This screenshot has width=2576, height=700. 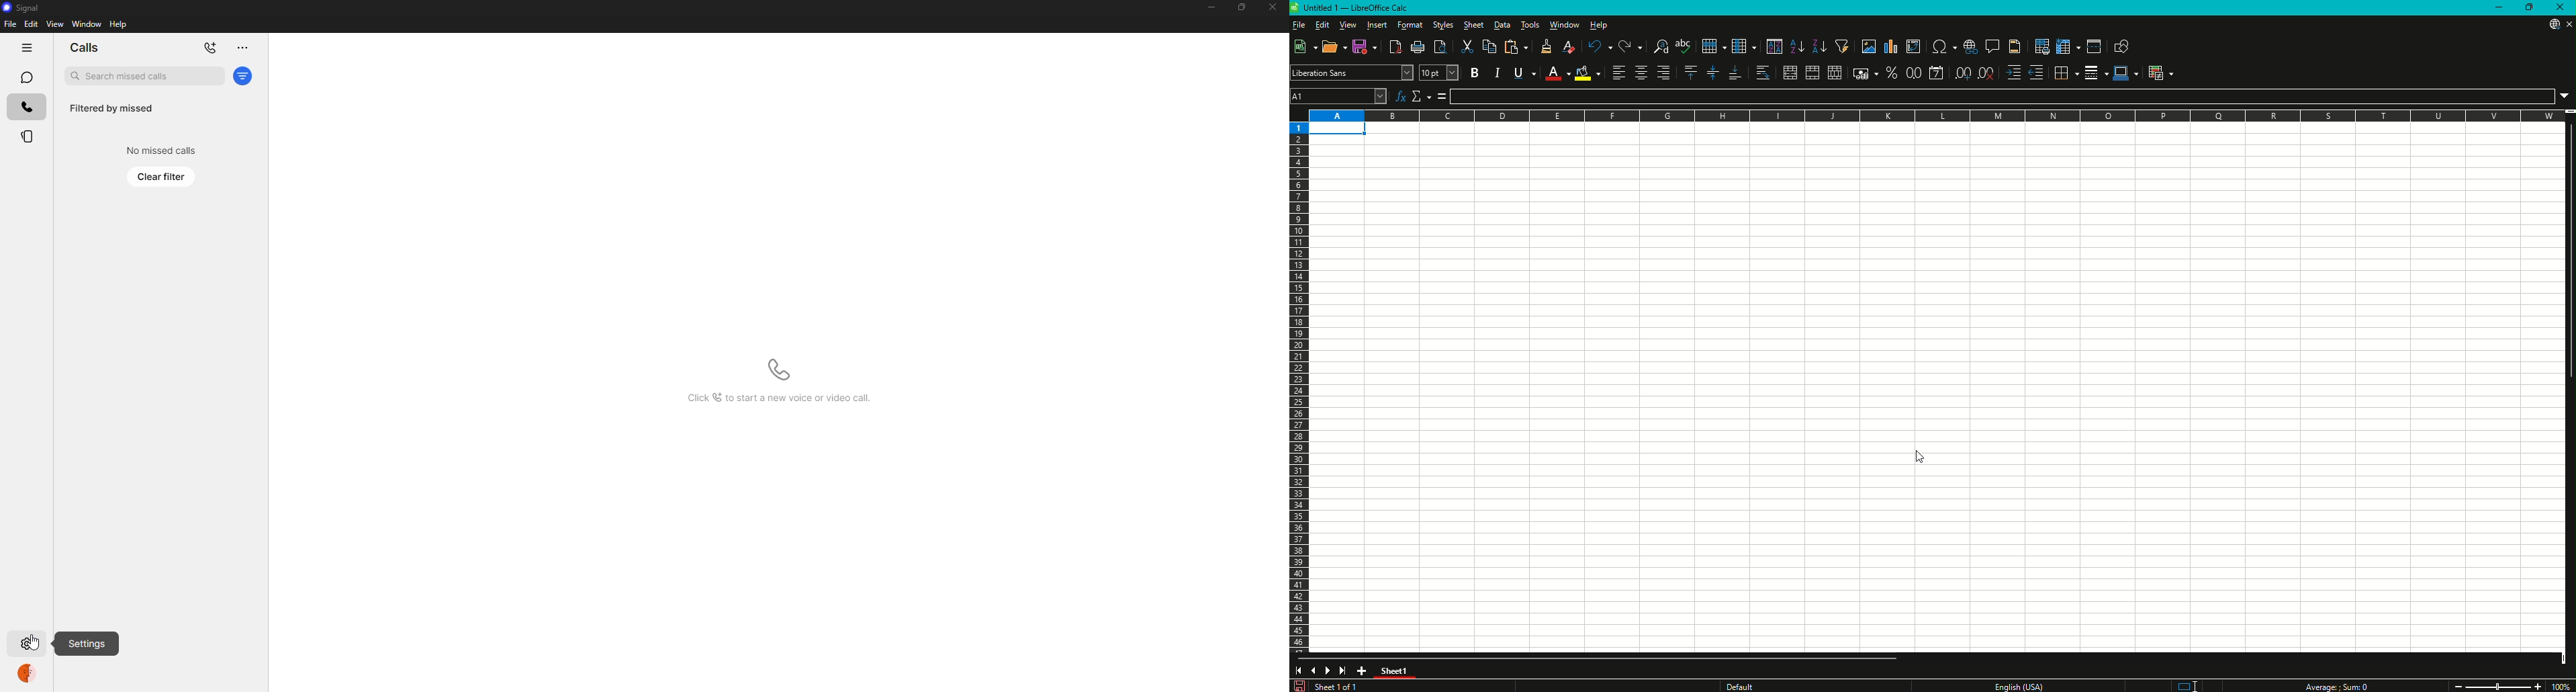 I want to click on Close sheet, so click(x=2569, y=24).